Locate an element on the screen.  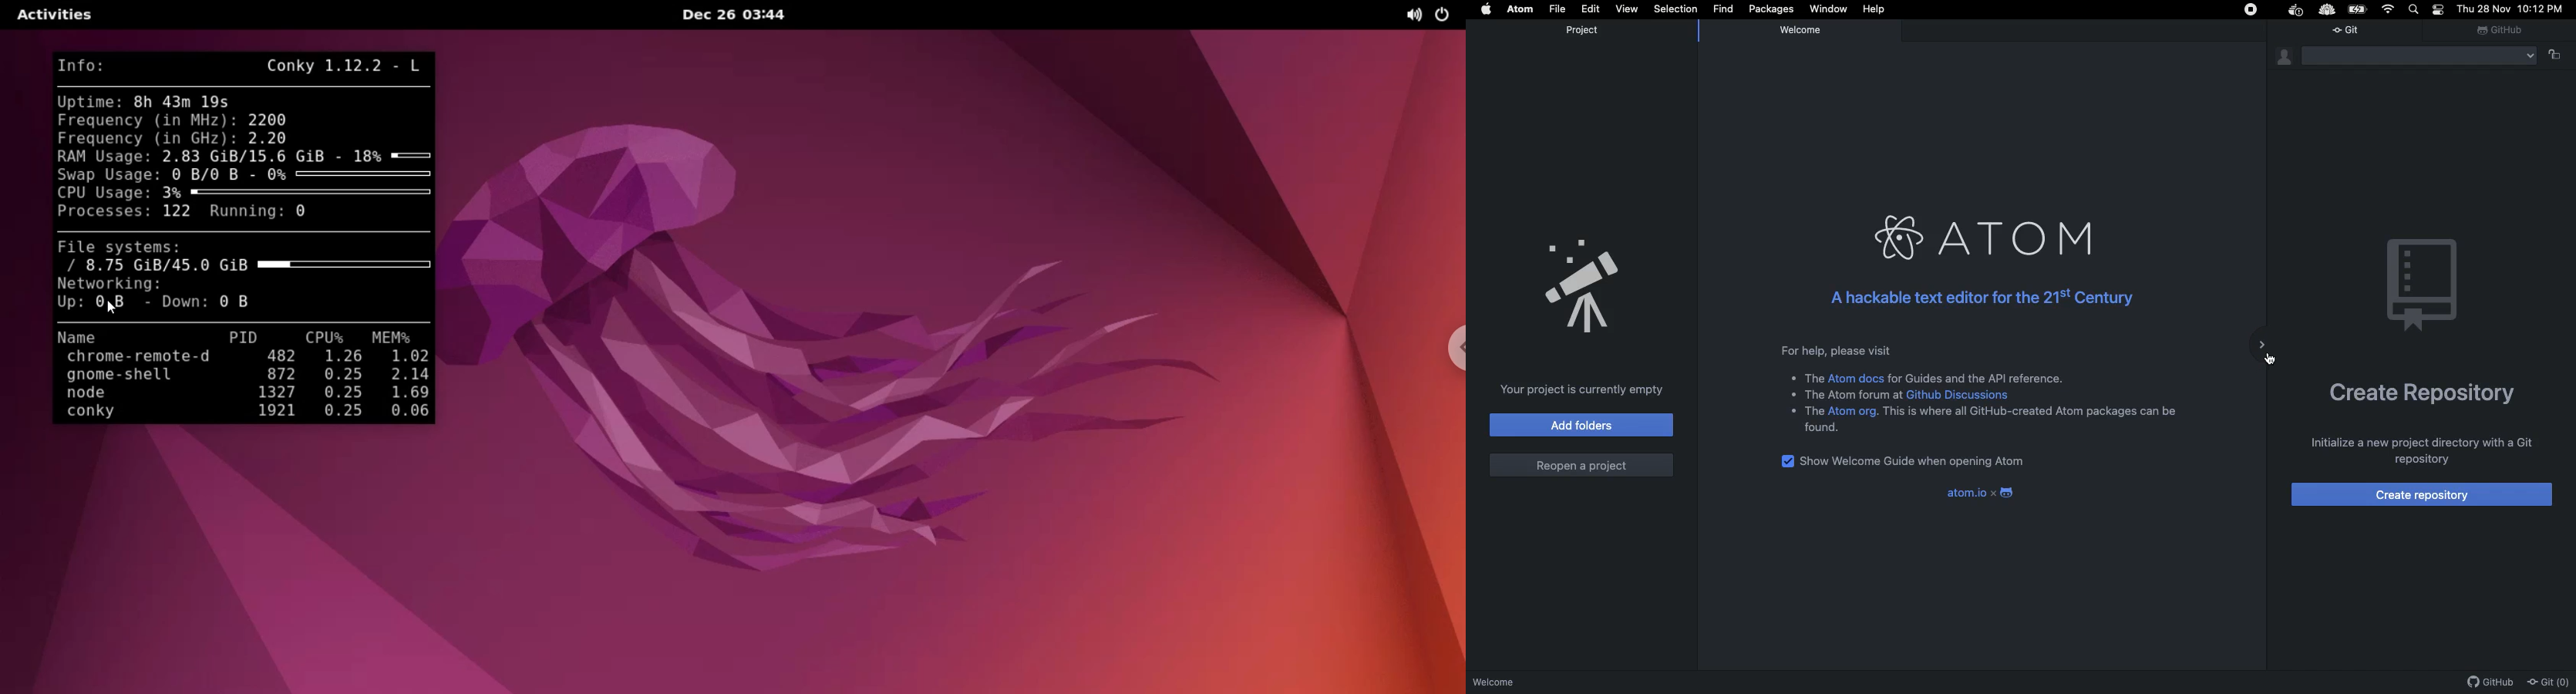
Reopen a project is located at coordinates (1584, 465).